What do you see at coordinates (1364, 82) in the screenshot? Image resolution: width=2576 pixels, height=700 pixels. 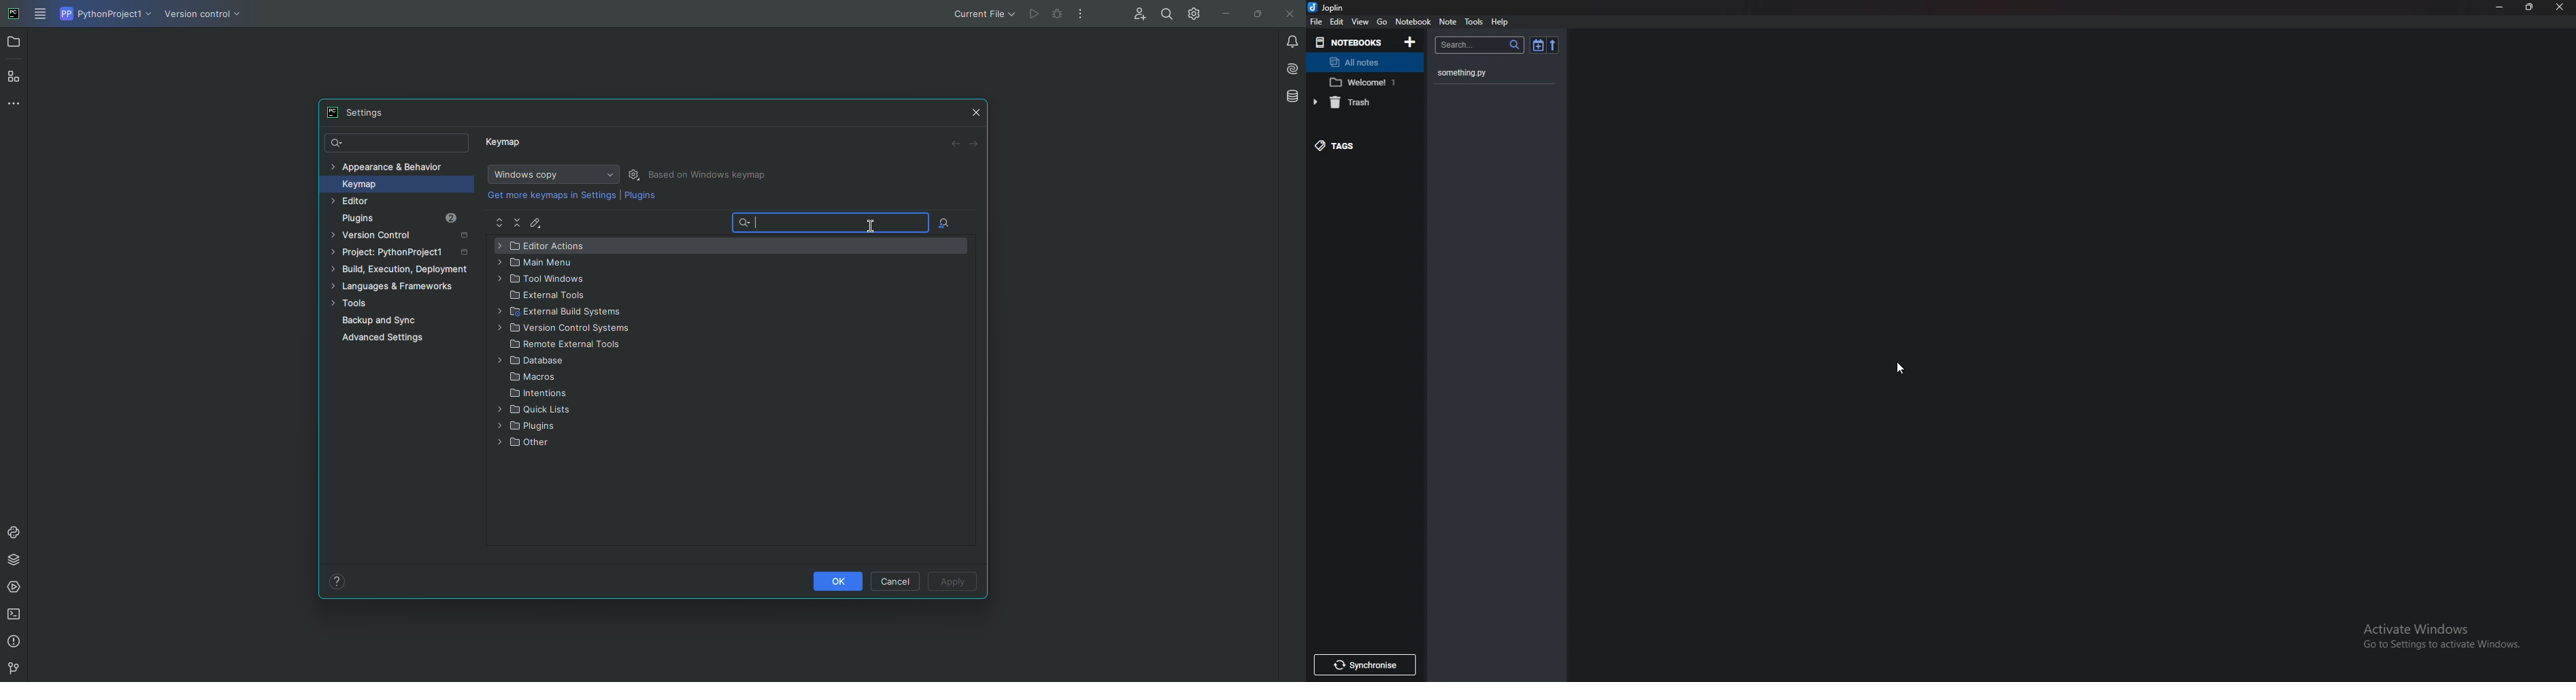 I see `welcome 1` at bounding box center [1364, 82].